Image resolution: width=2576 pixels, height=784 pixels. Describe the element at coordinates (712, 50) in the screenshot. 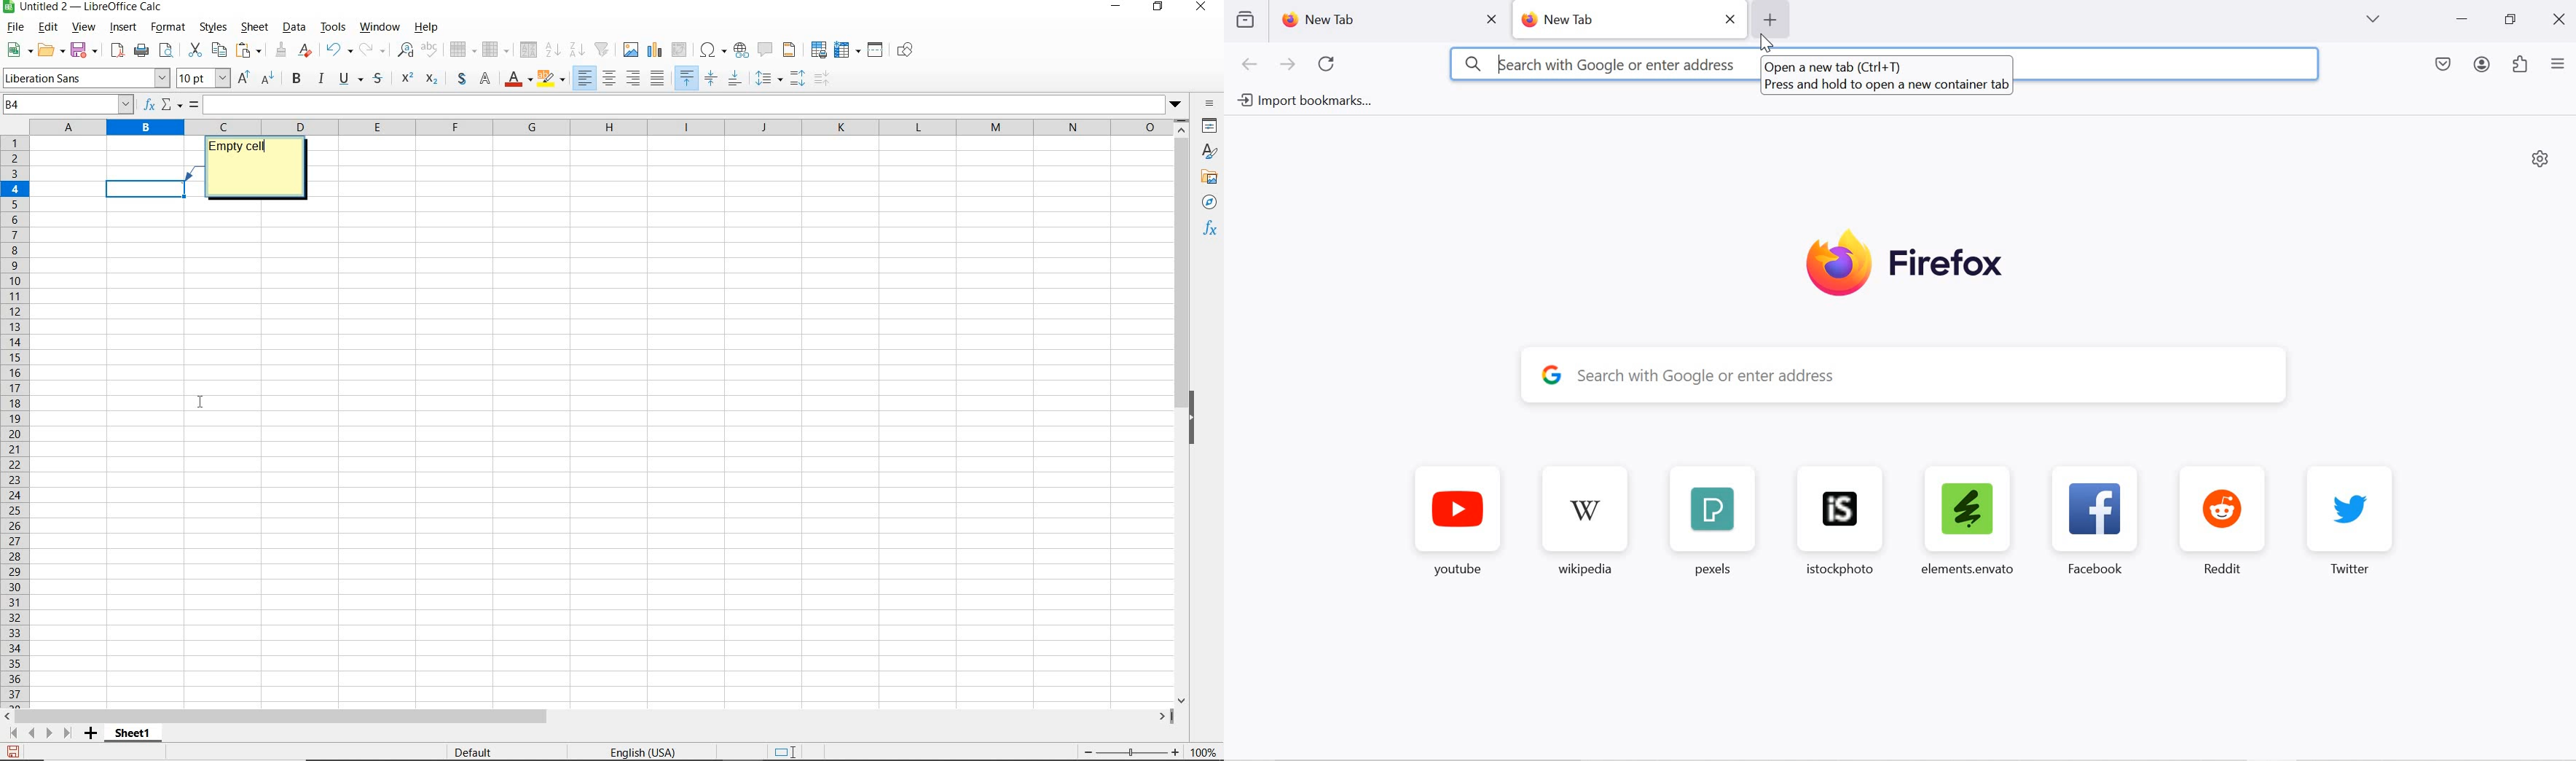

I see `insert special charaacters` at that location.